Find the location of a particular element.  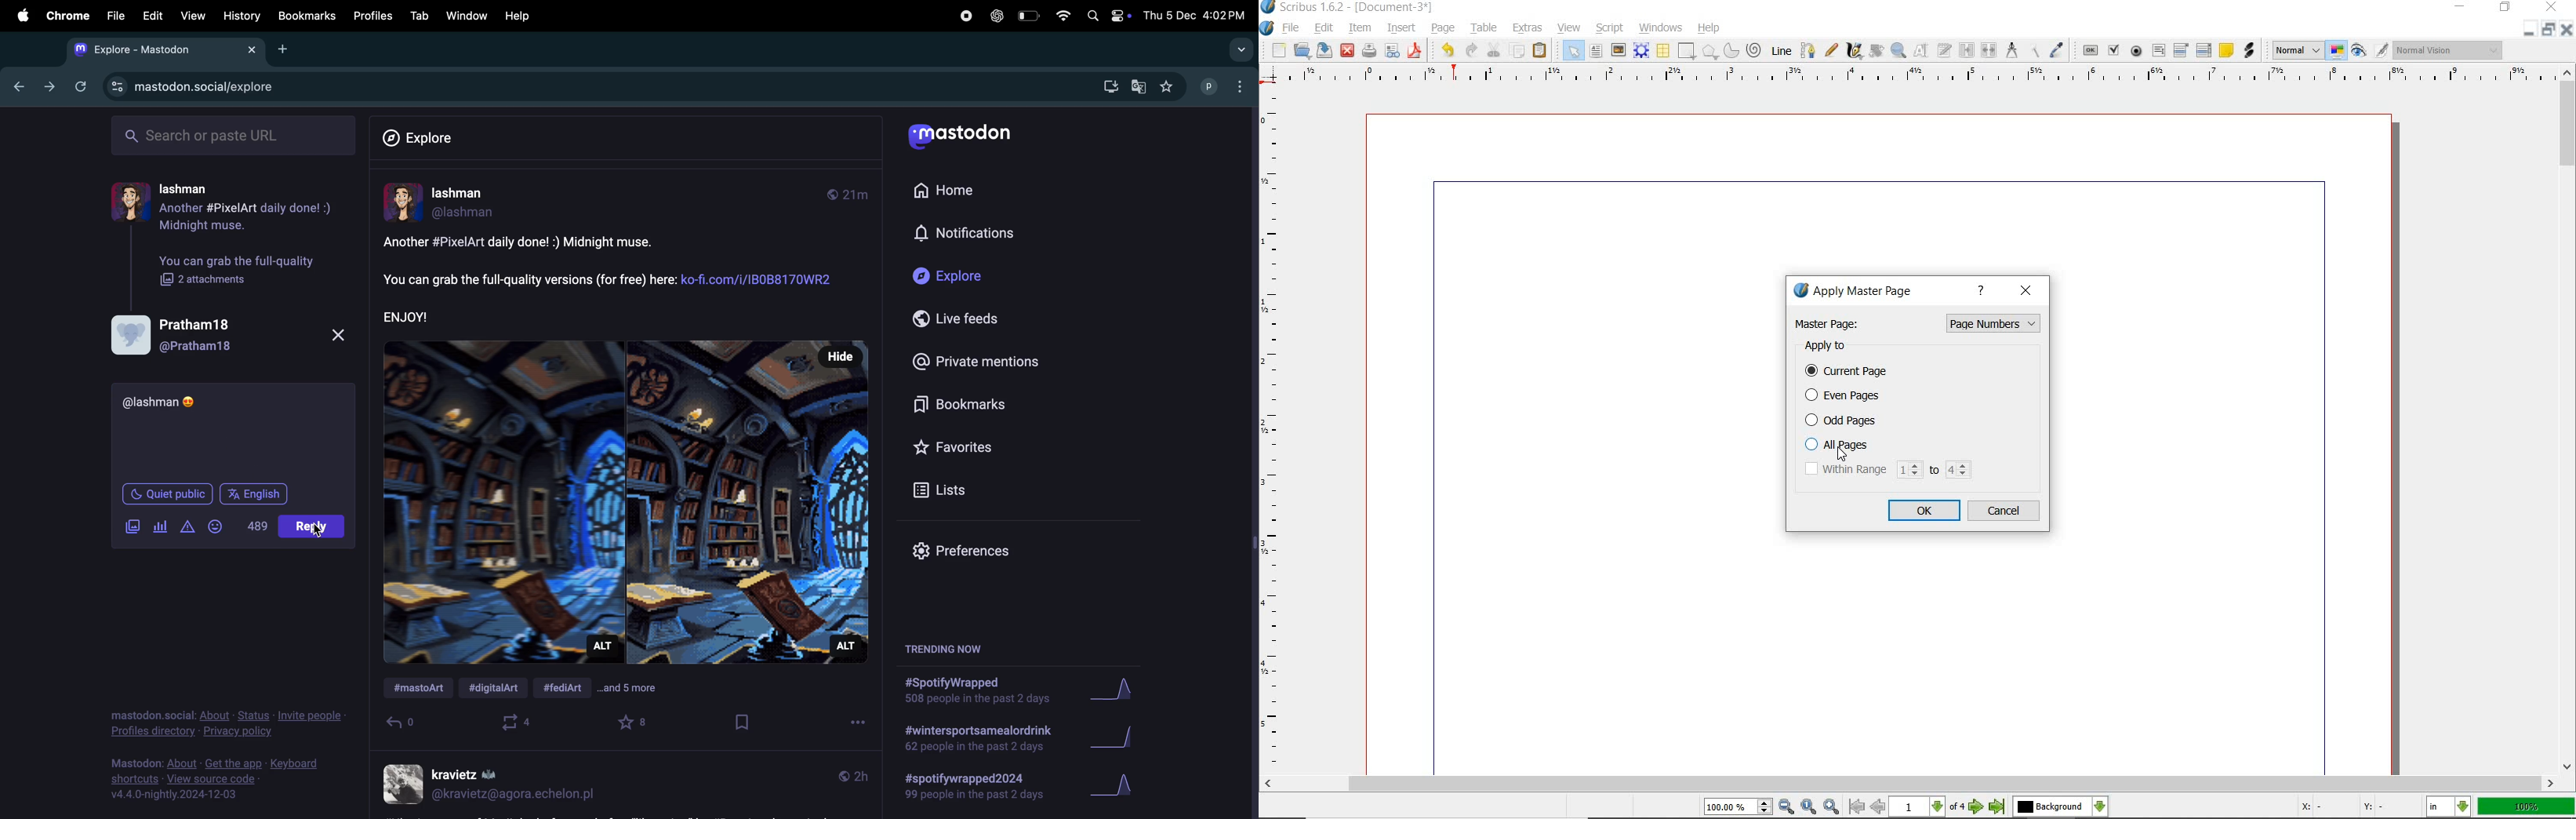

time is located at coordinates (852, 195).